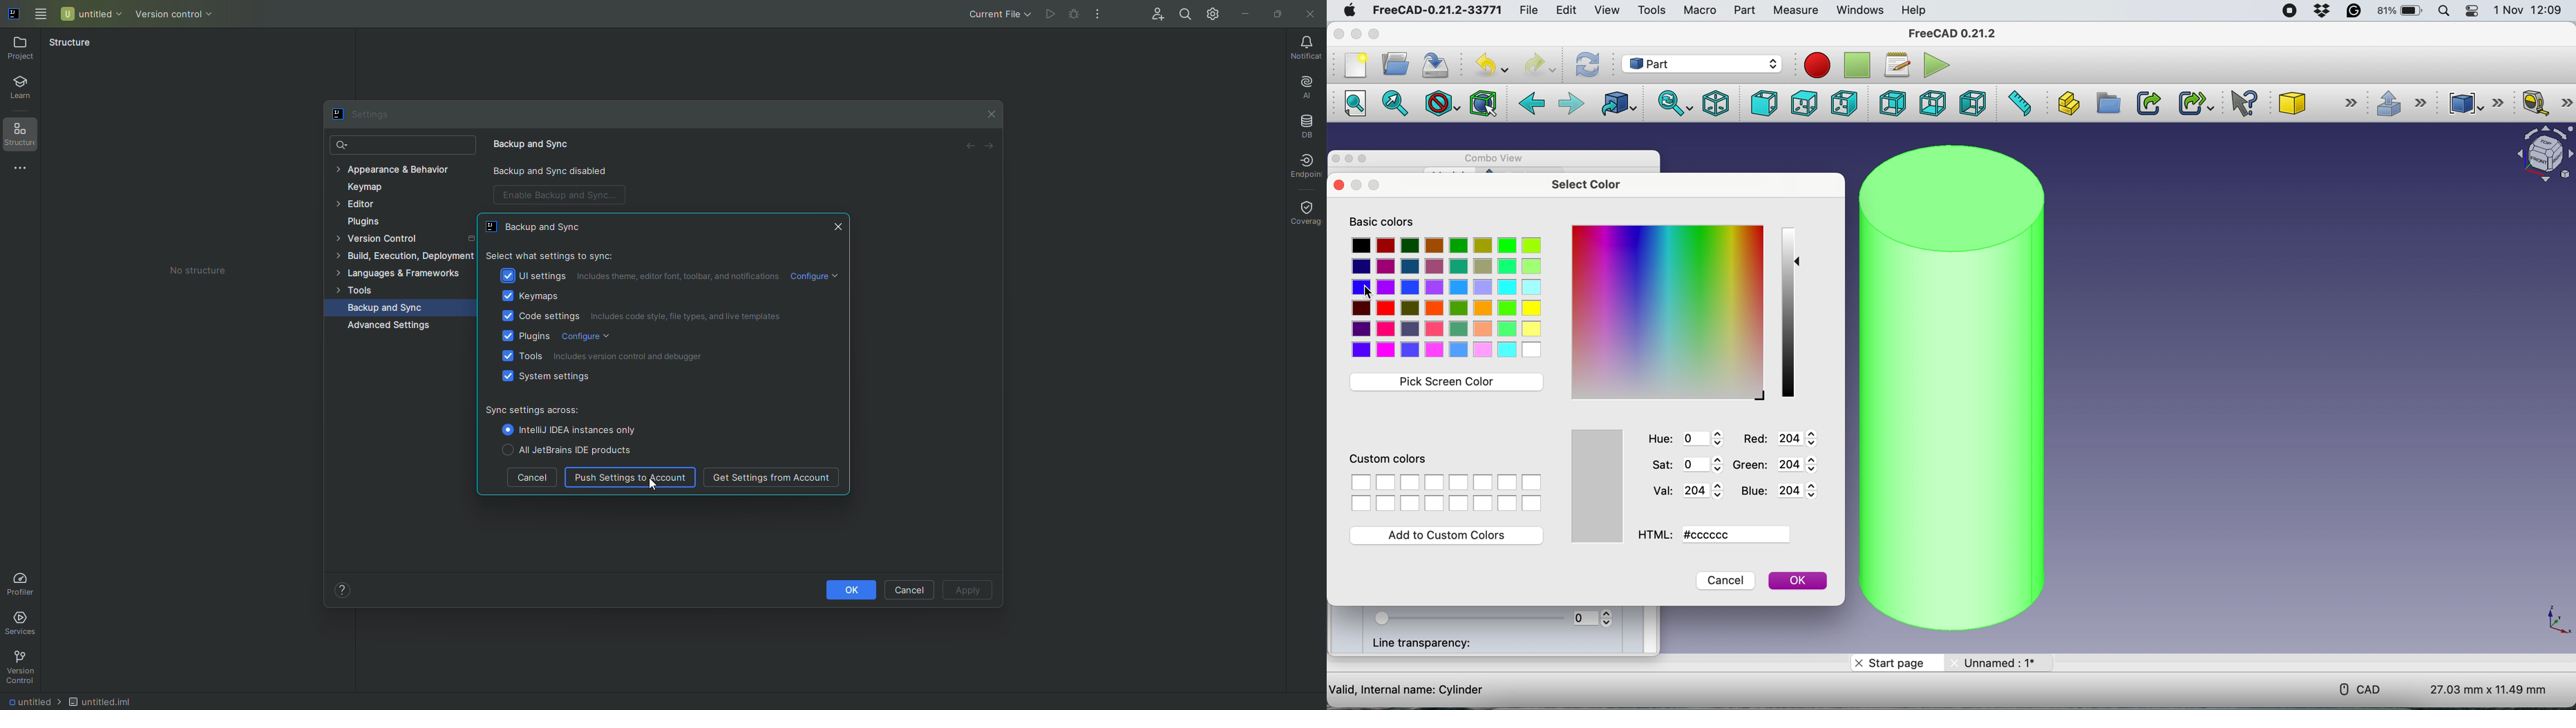 Image resolution: width=2576 pixels, height=728 pixels. What do you see at coordinates (1717, 535) in the screenshot?
I see `html` at bounding box center [1717, 535].